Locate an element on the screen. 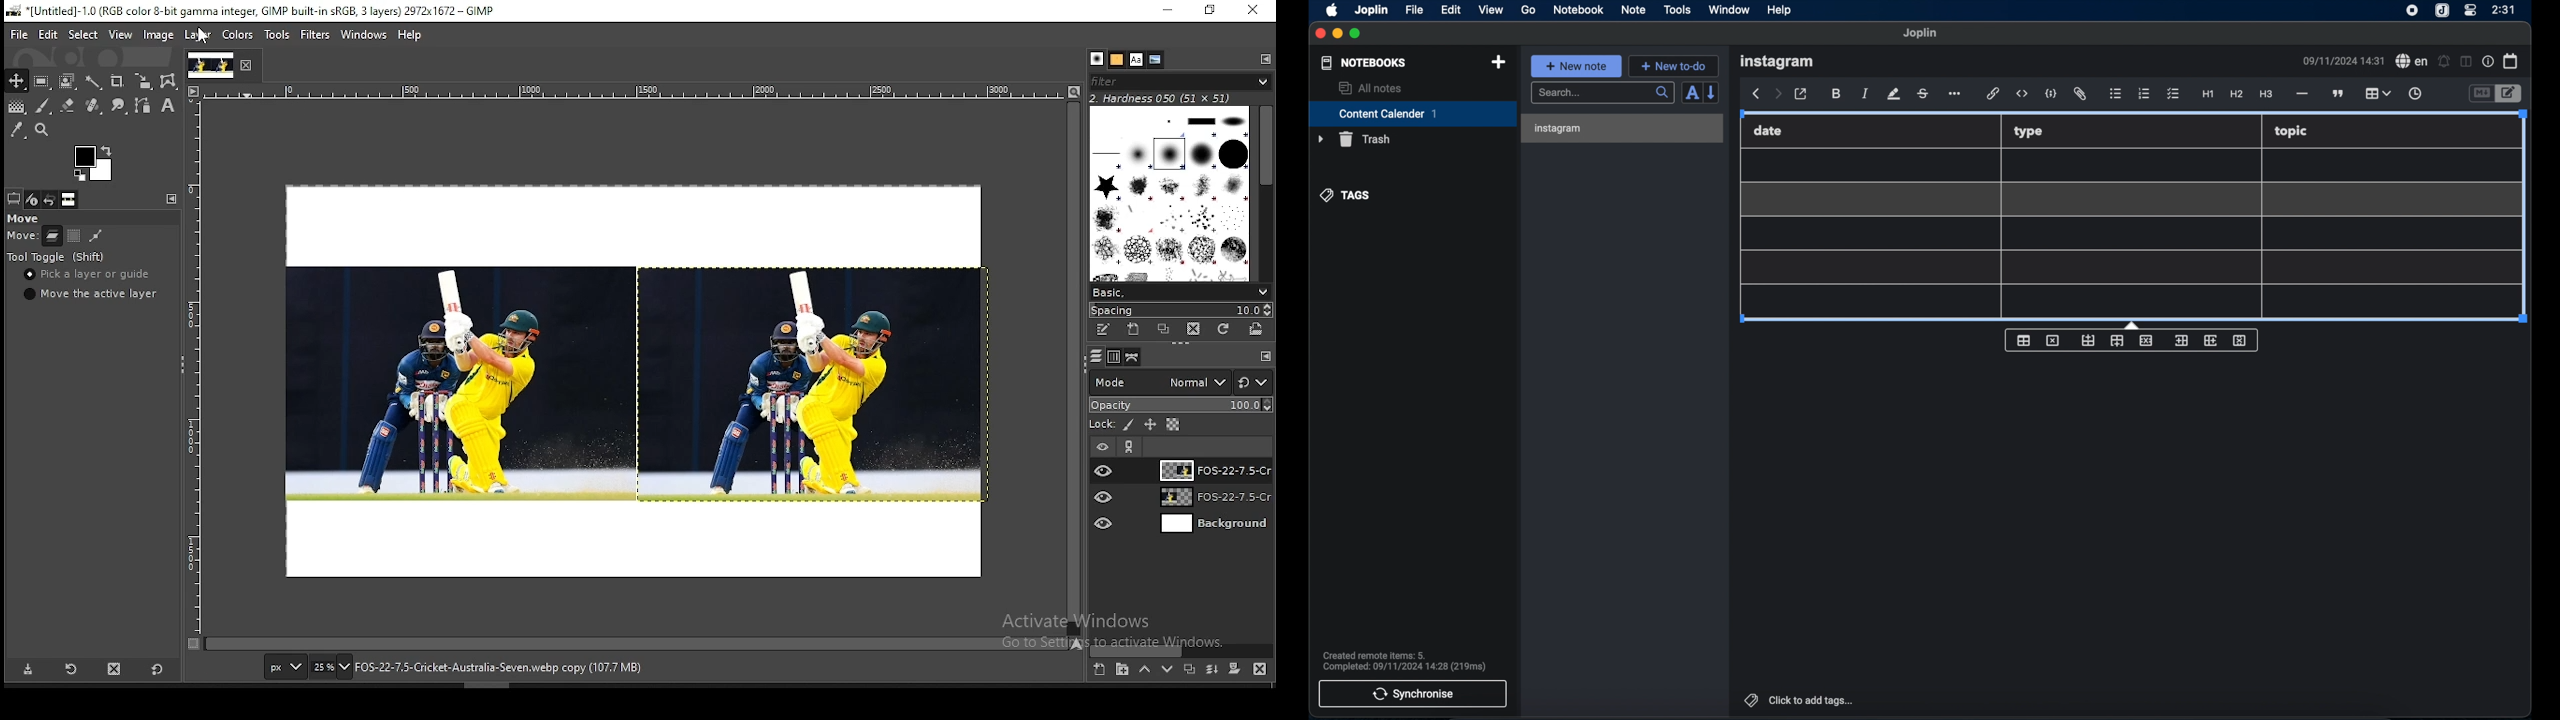  code is located at coordinates (2050, 93).